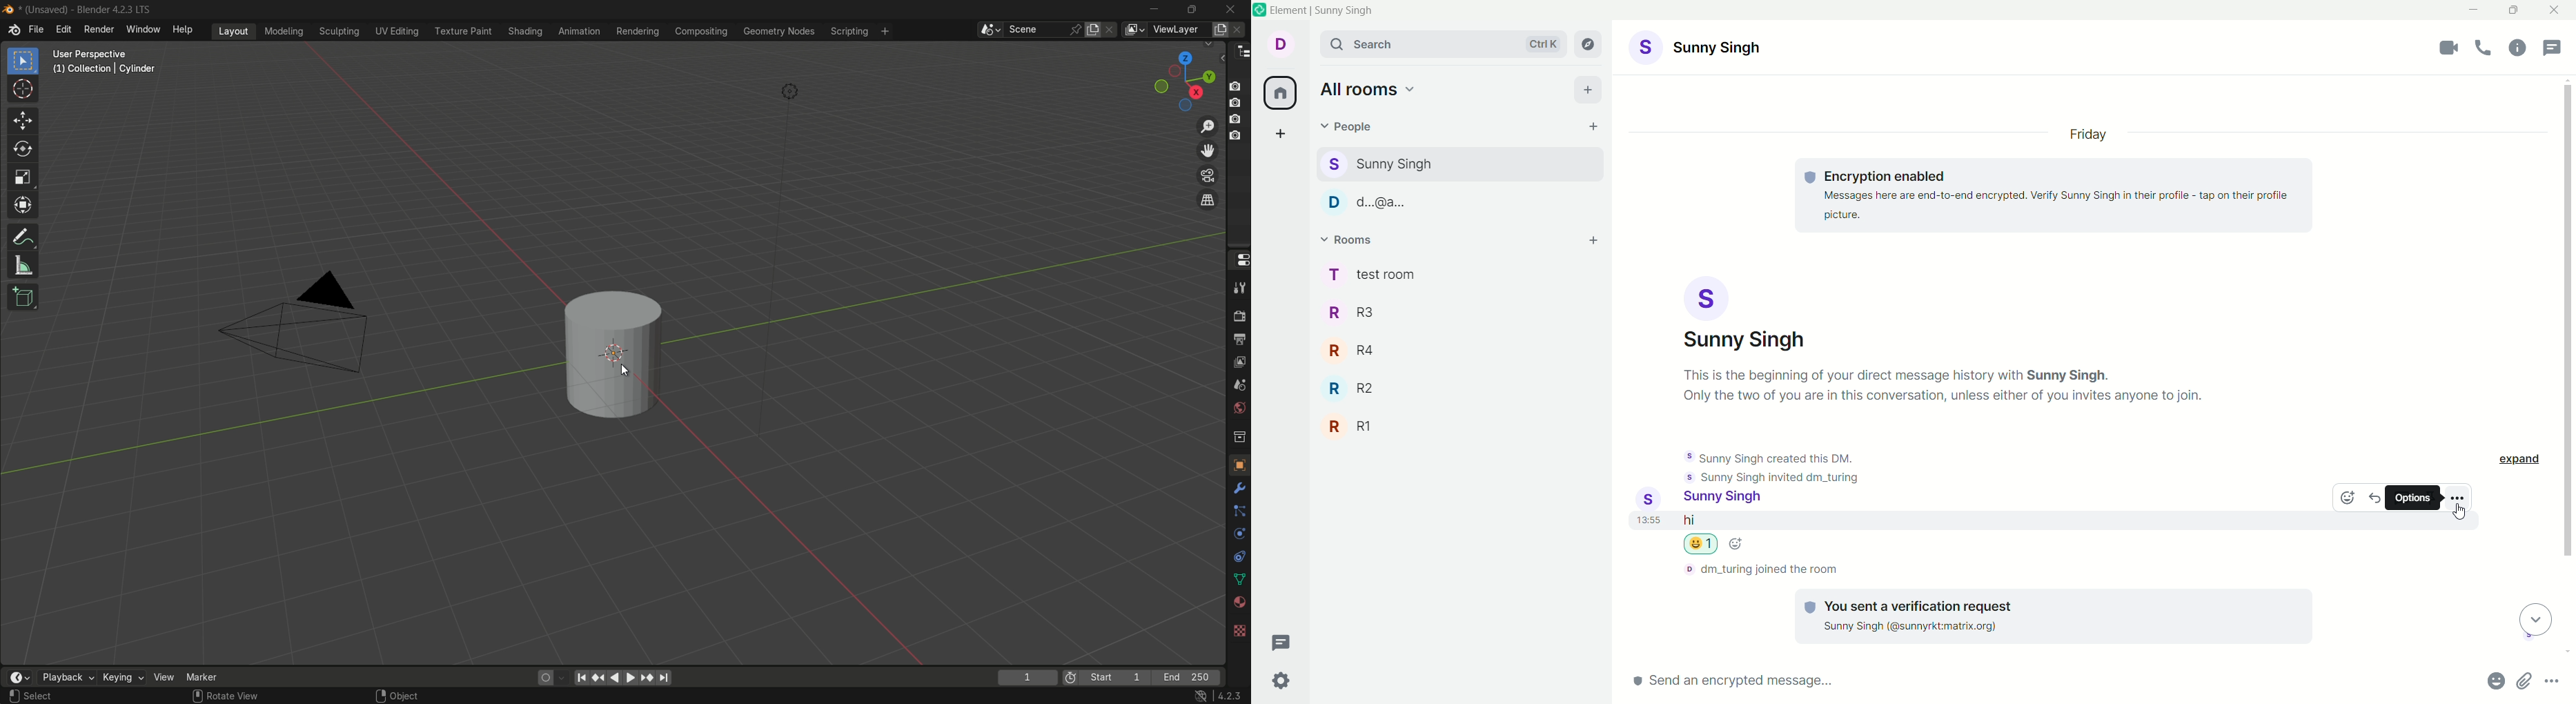 Image resolution: width=2576 pixels, height=728 pixels. I want to click on options, so click(2414, 498).